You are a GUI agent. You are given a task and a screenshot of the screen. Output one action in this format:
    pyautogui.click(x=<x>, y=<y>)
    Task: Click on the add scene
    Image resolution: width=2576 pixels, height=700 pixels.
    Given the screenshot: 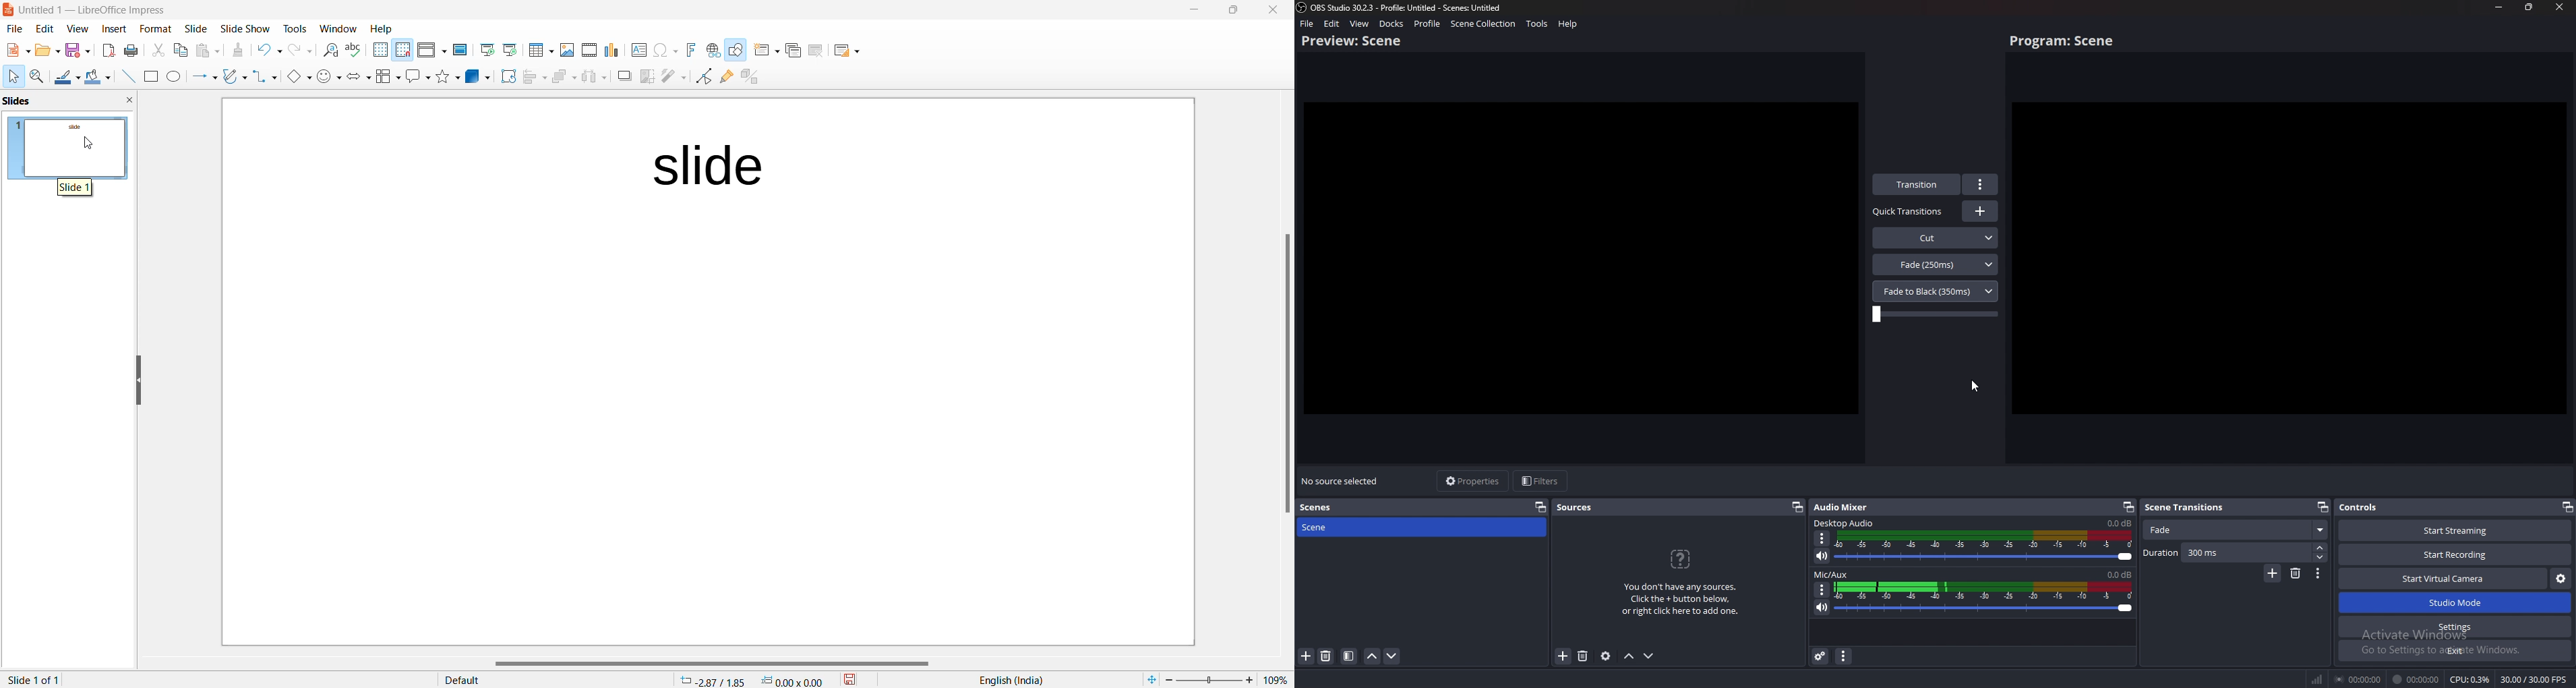 What is the action you would take?
    pyautogui.click(x=1306, y=656)
    